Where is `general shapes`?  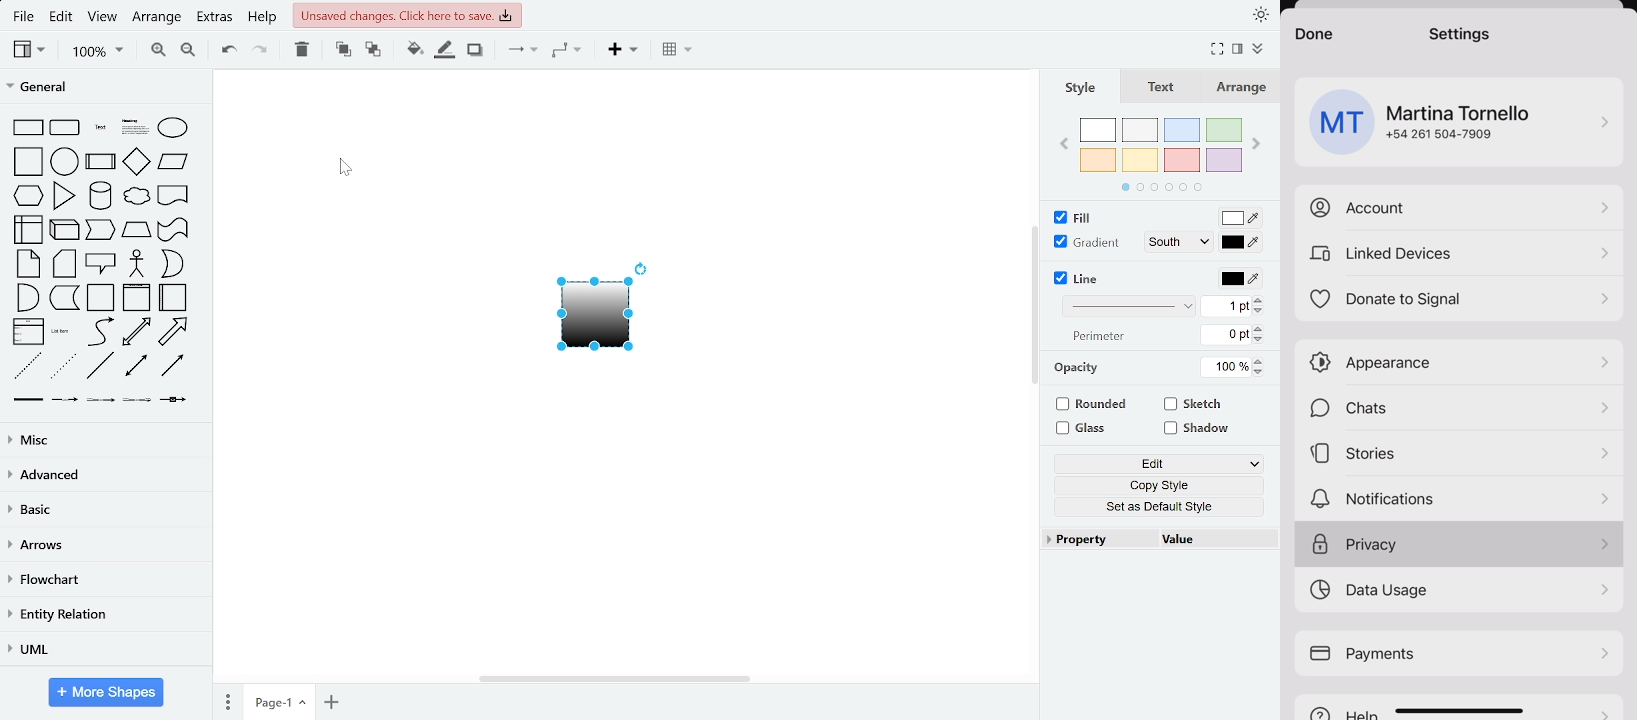
general shapes is located at coordinates (61, 194).